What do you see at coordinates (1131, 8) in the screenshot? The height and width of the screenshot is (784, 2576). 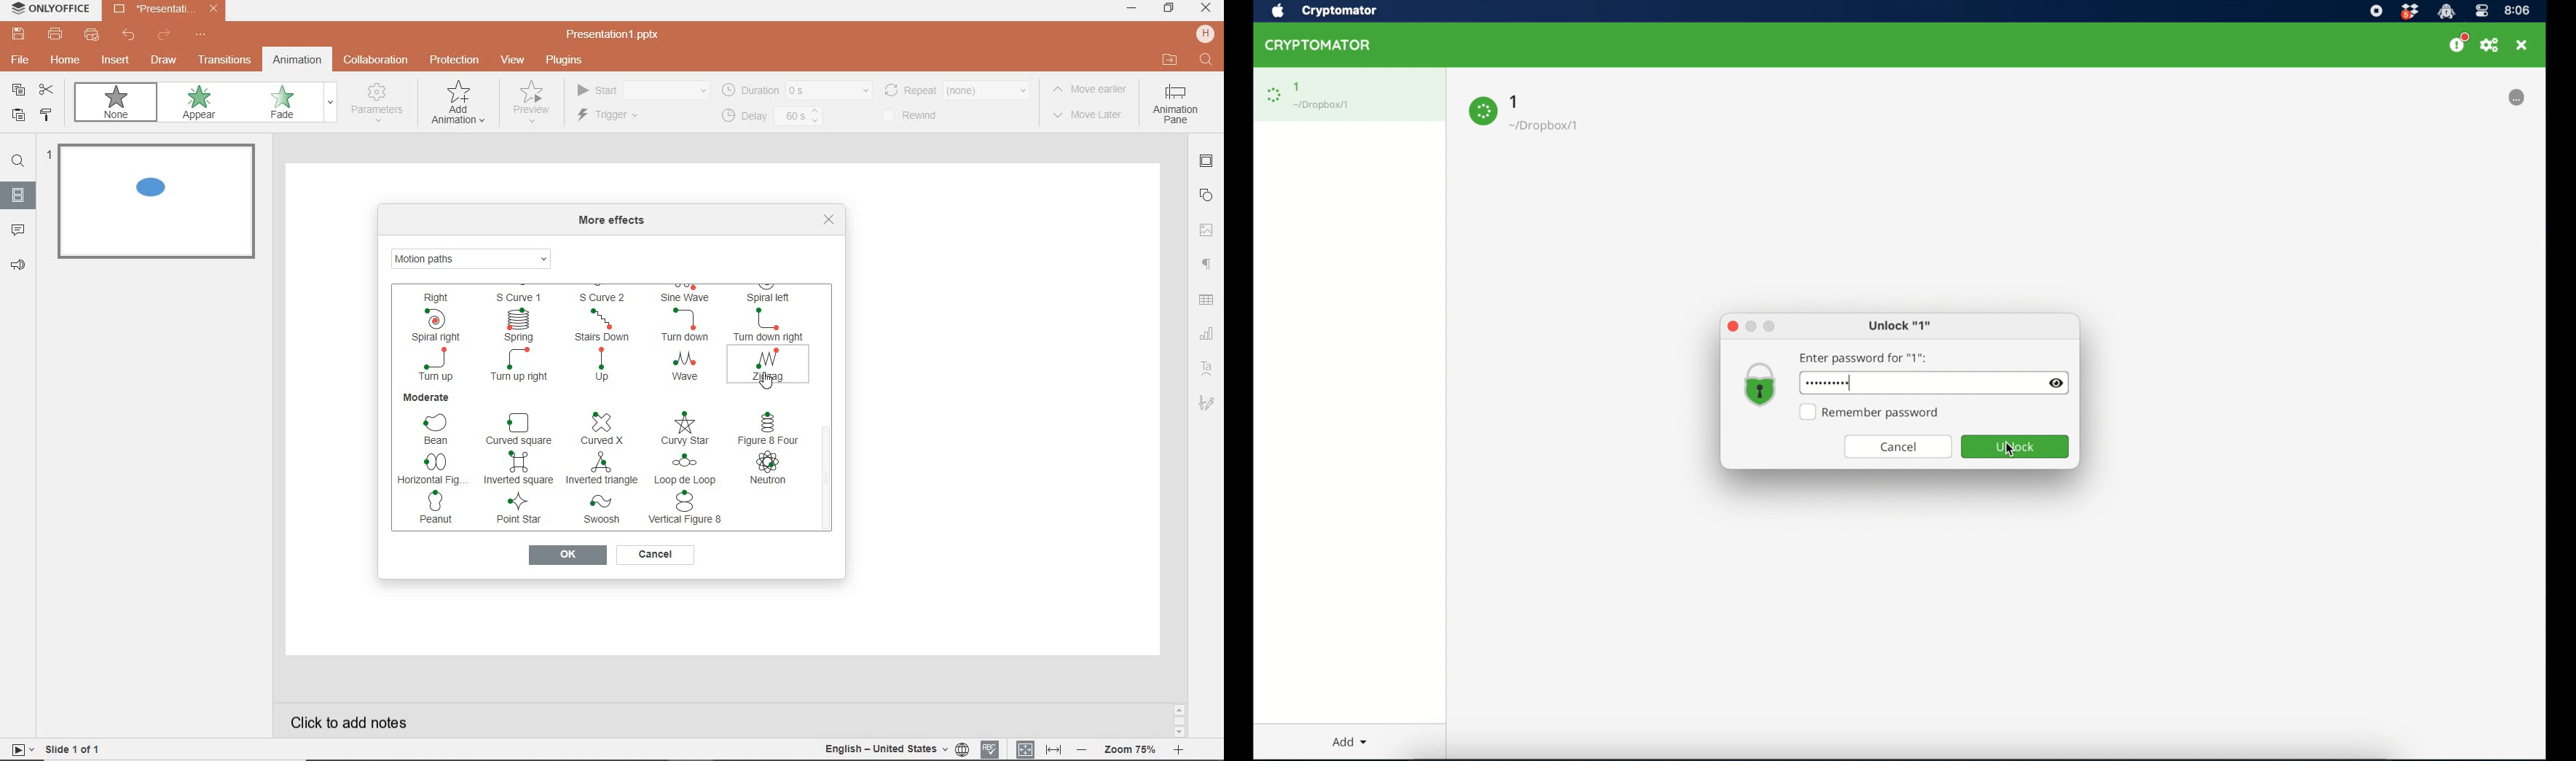 I see `MINIMIZE` at bounding box center [1131, 8].